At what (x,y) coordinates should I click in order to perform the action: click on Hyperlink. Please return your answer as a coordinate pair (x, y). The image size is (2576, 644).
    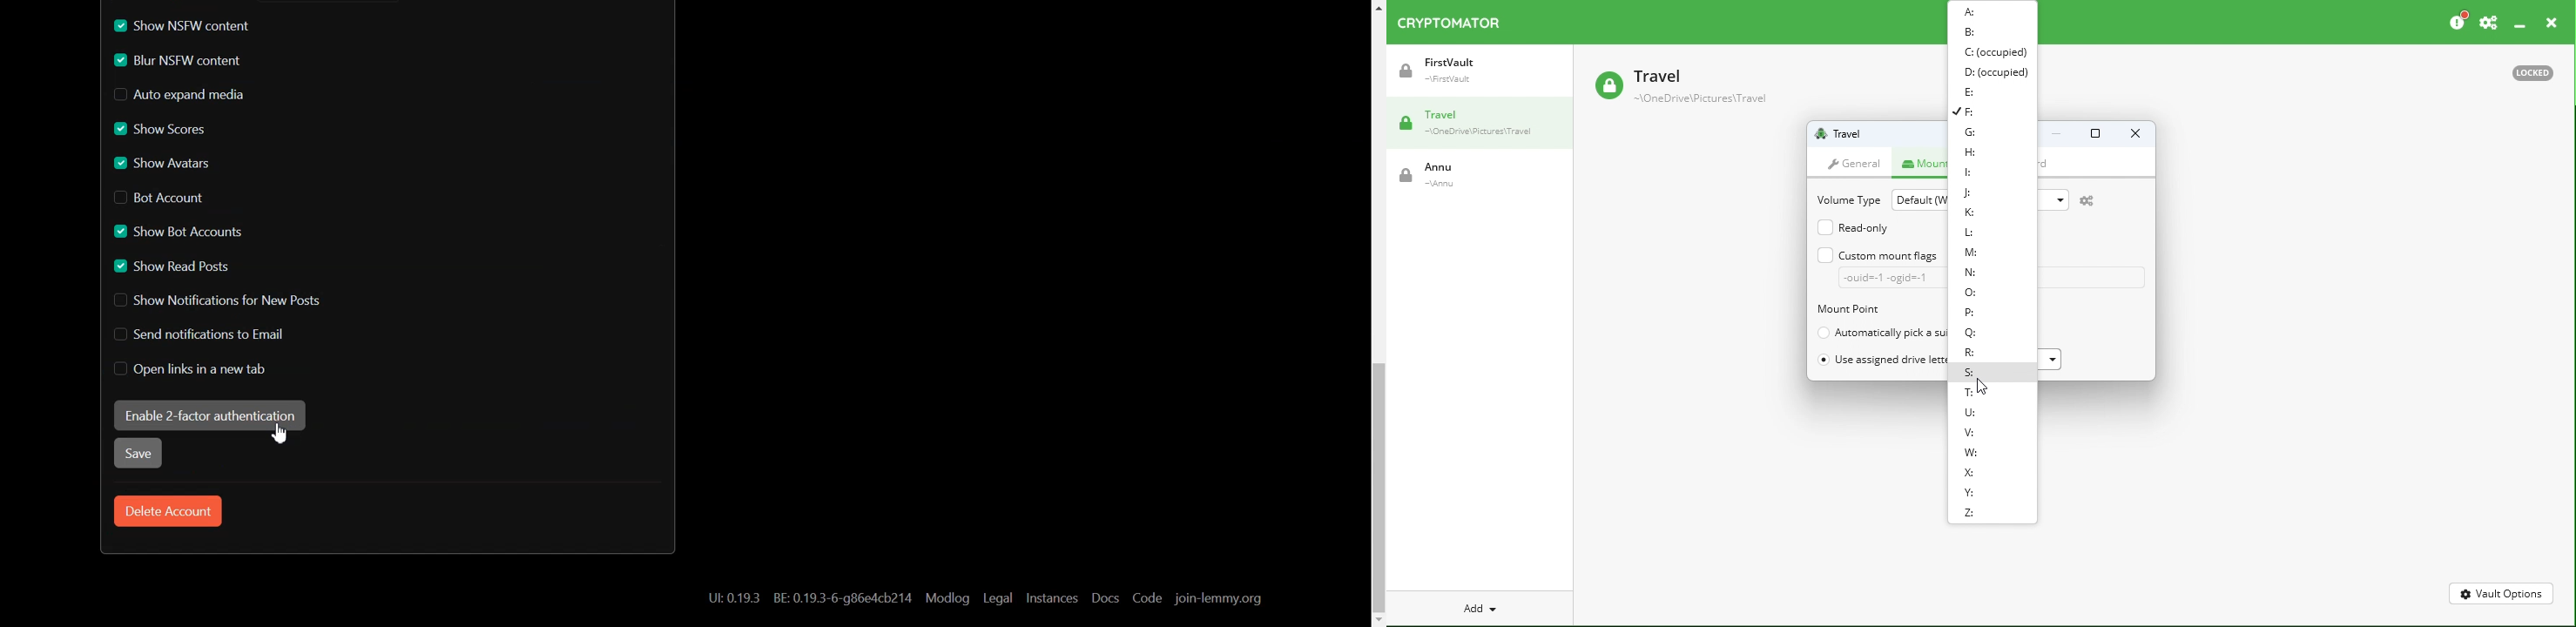
    Looking at the image, I should click on (808, 596).